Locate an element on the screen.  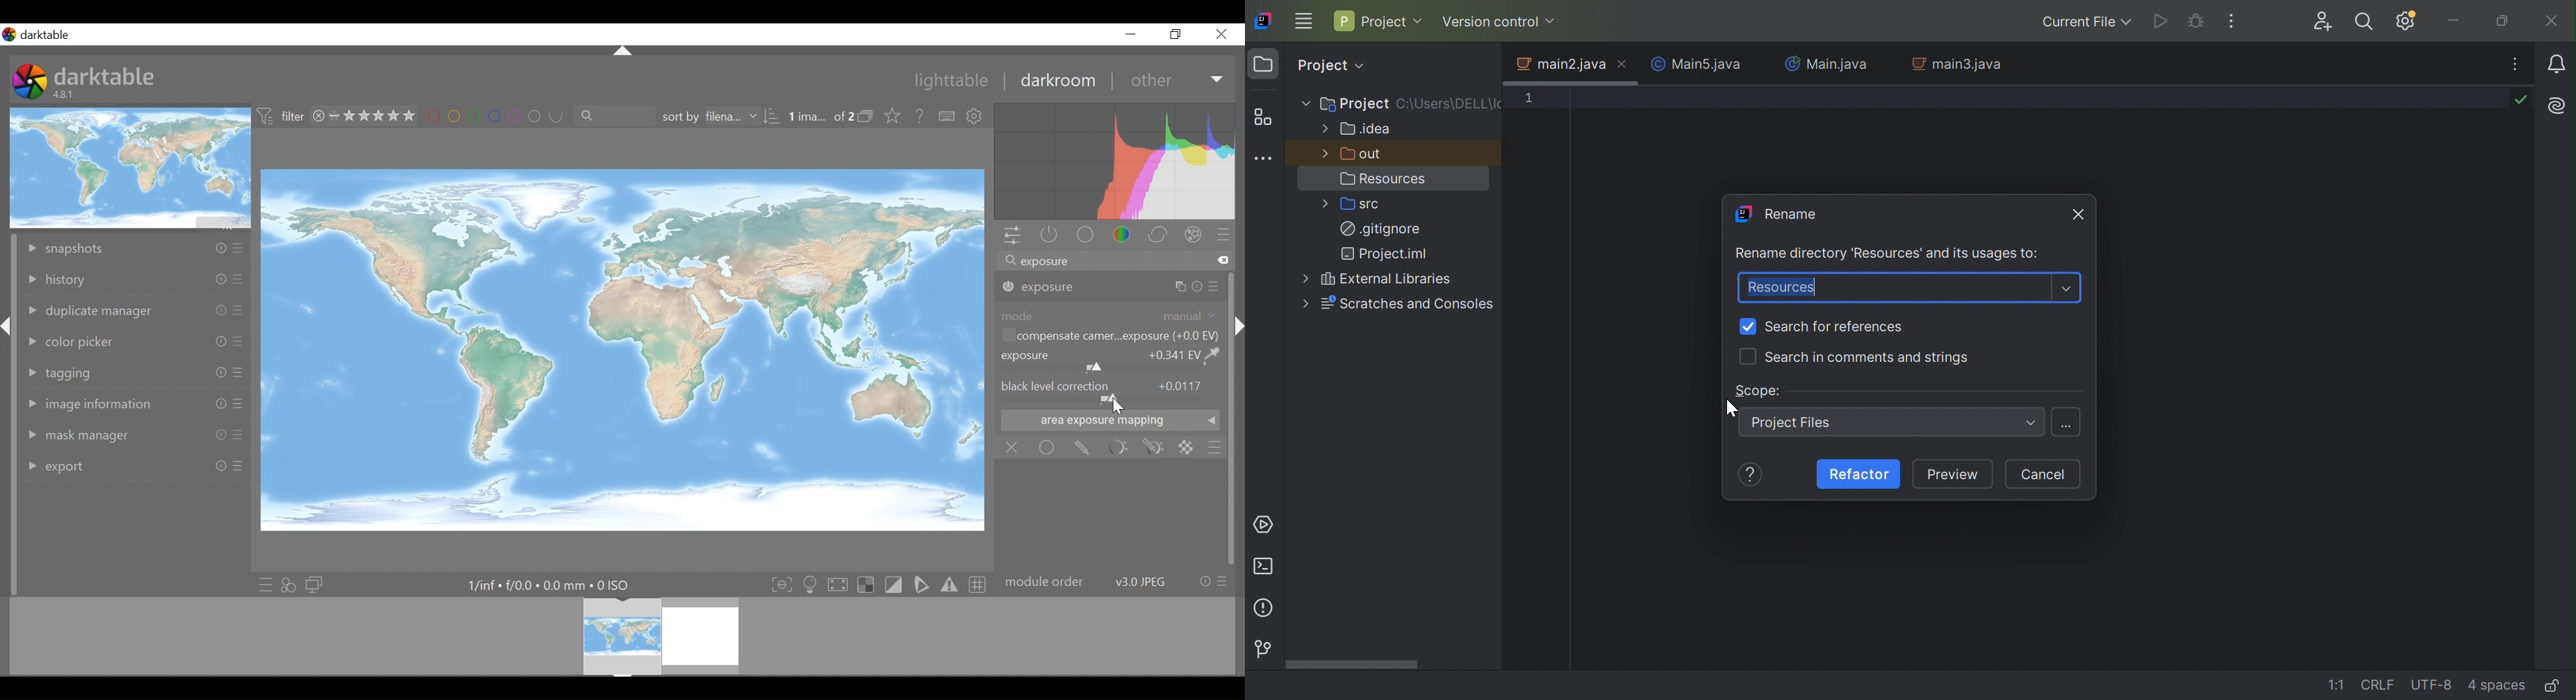
black level correction is located at coordinates (1110, 386).